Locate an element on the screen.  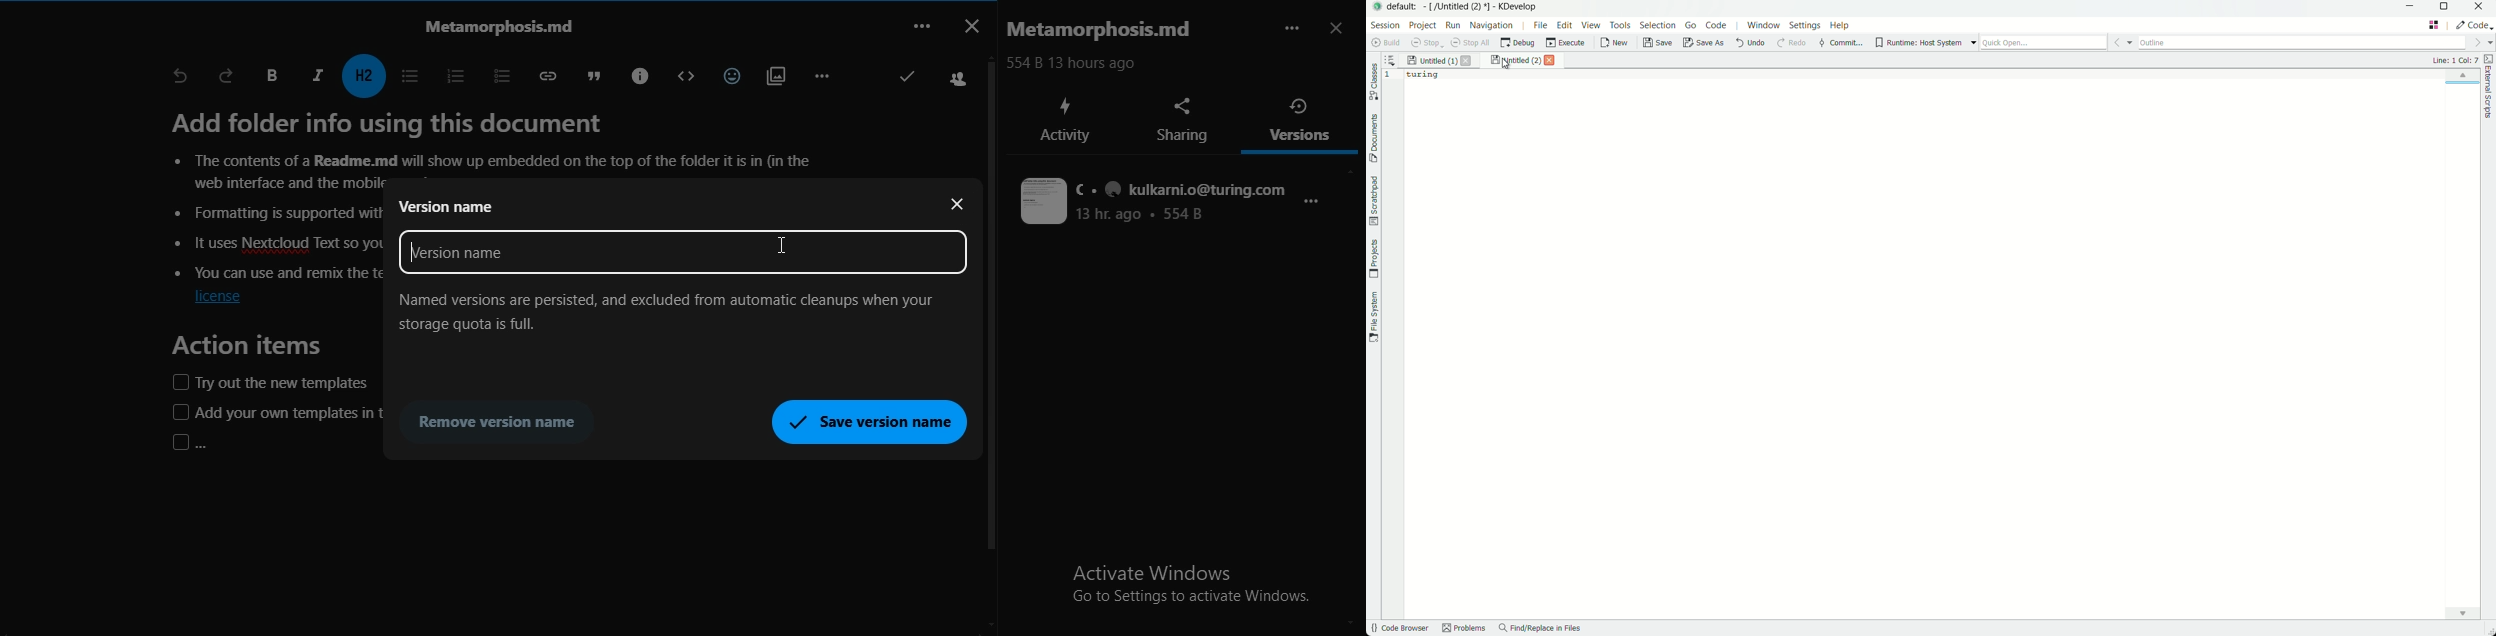
close app is located at coordinates (2482, 8).